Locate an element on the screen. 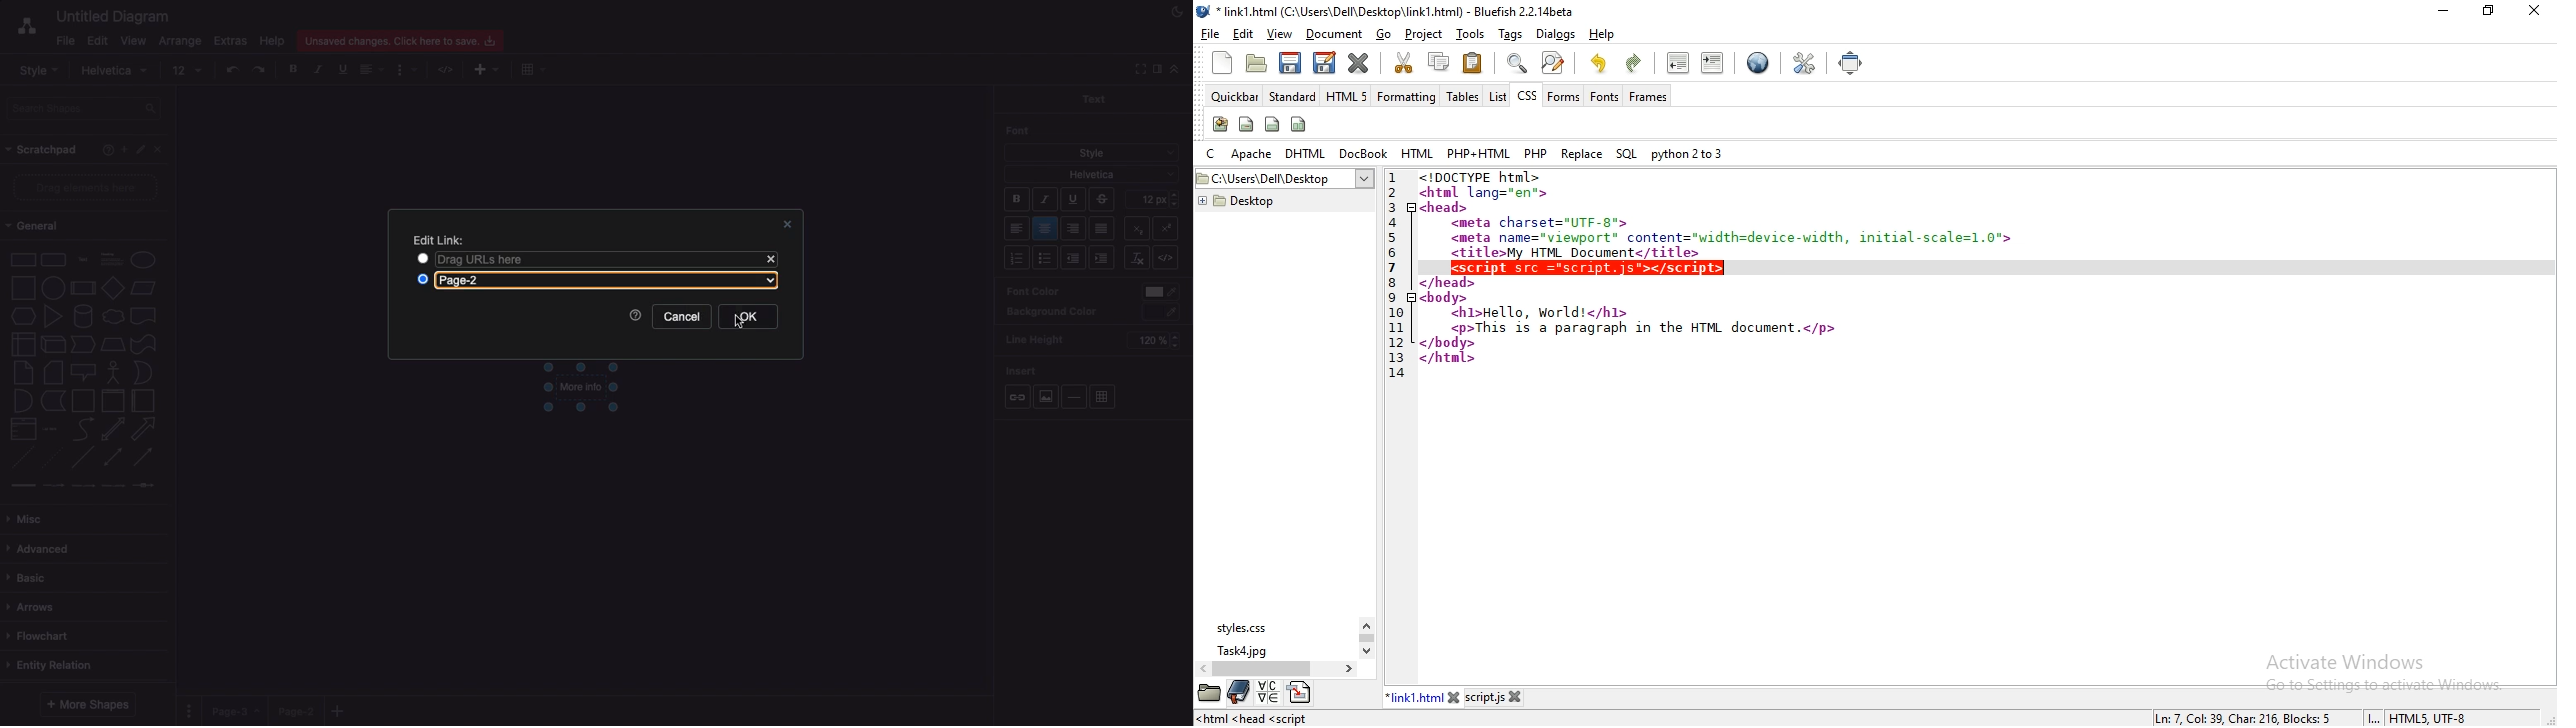 This screenshot has height=728, width=2576. tape is located at coordinates (143, 344).